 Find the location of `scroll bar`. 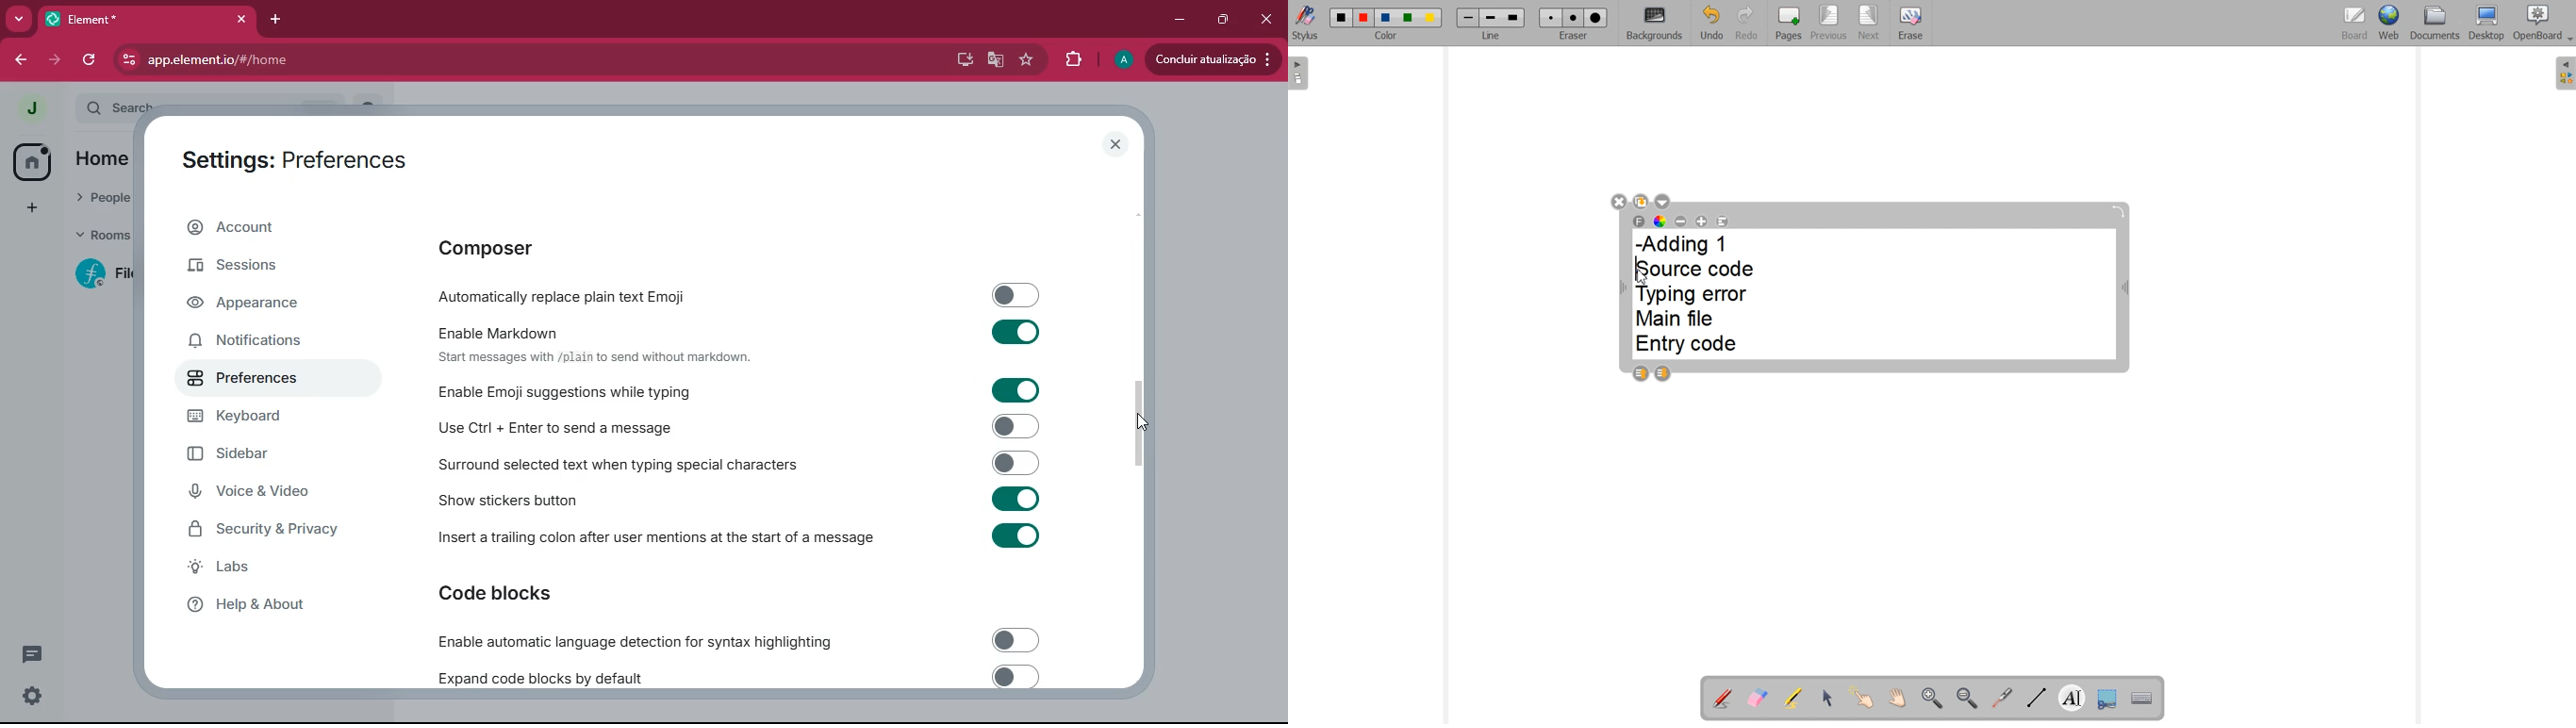

scroll bar is located at coordinates (1139, 420).